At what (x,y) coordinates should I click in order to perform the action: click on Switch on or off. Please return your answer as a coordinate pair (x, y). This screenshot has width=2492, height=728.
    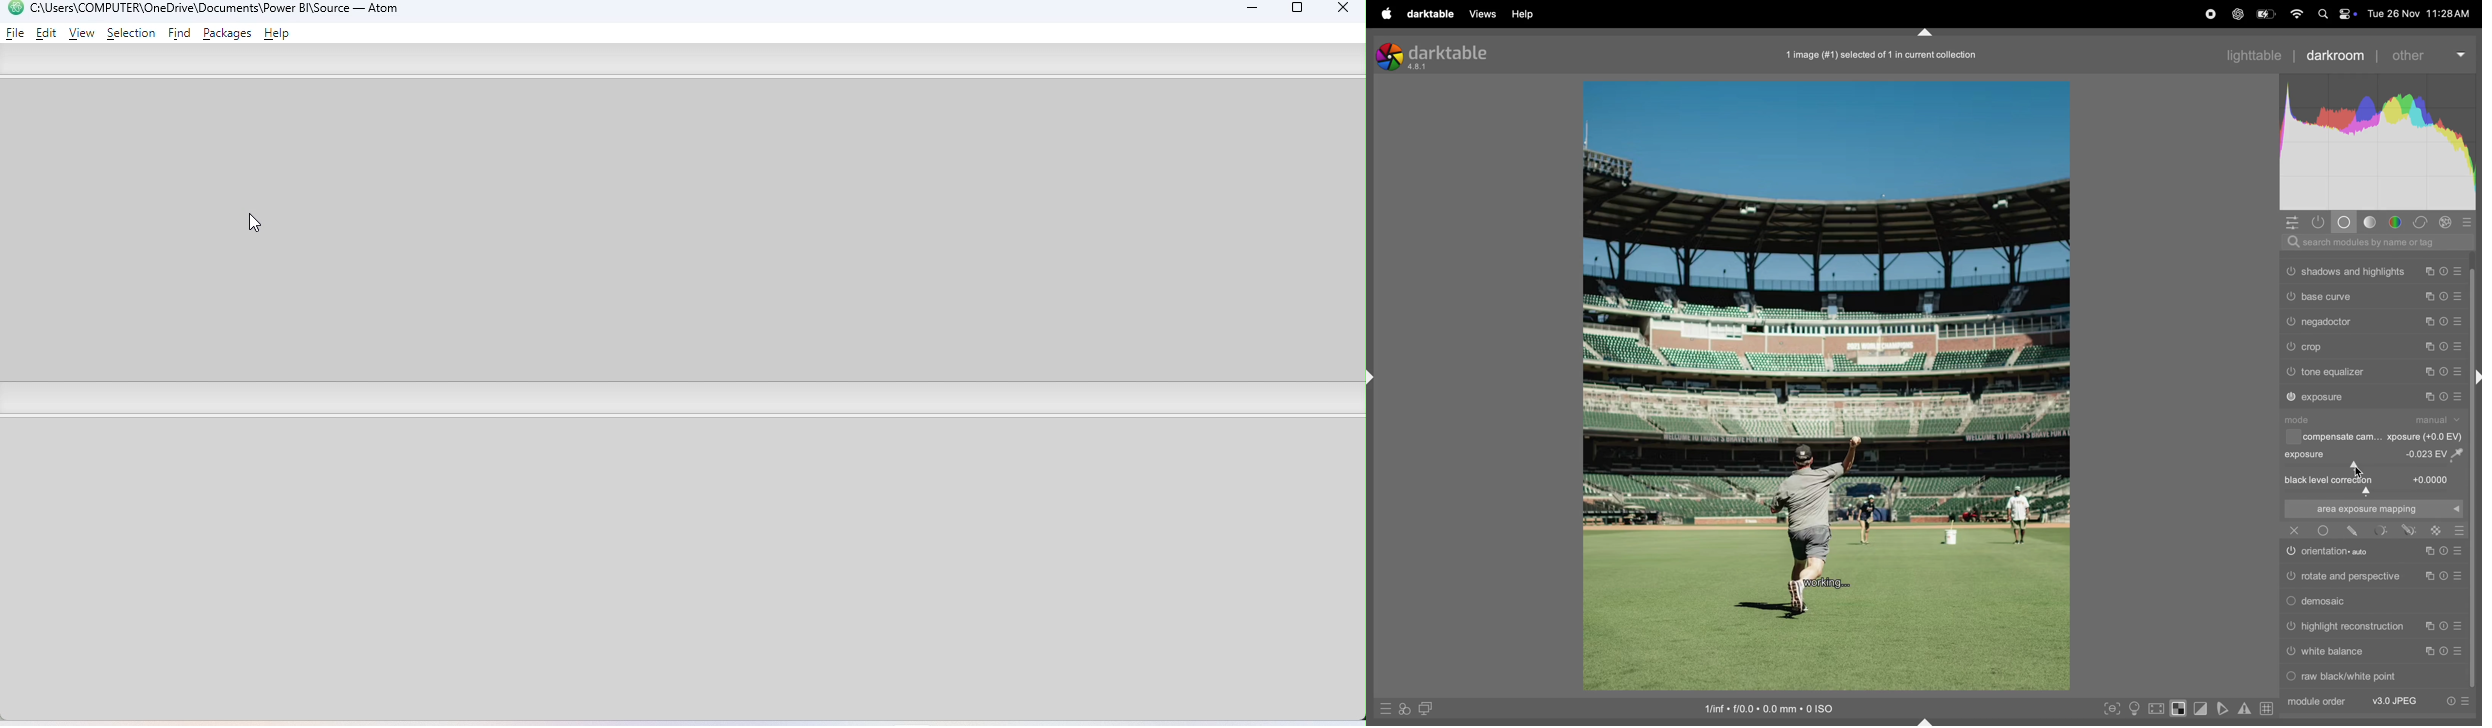
    Looking at the image, I should click on (2323, 530).